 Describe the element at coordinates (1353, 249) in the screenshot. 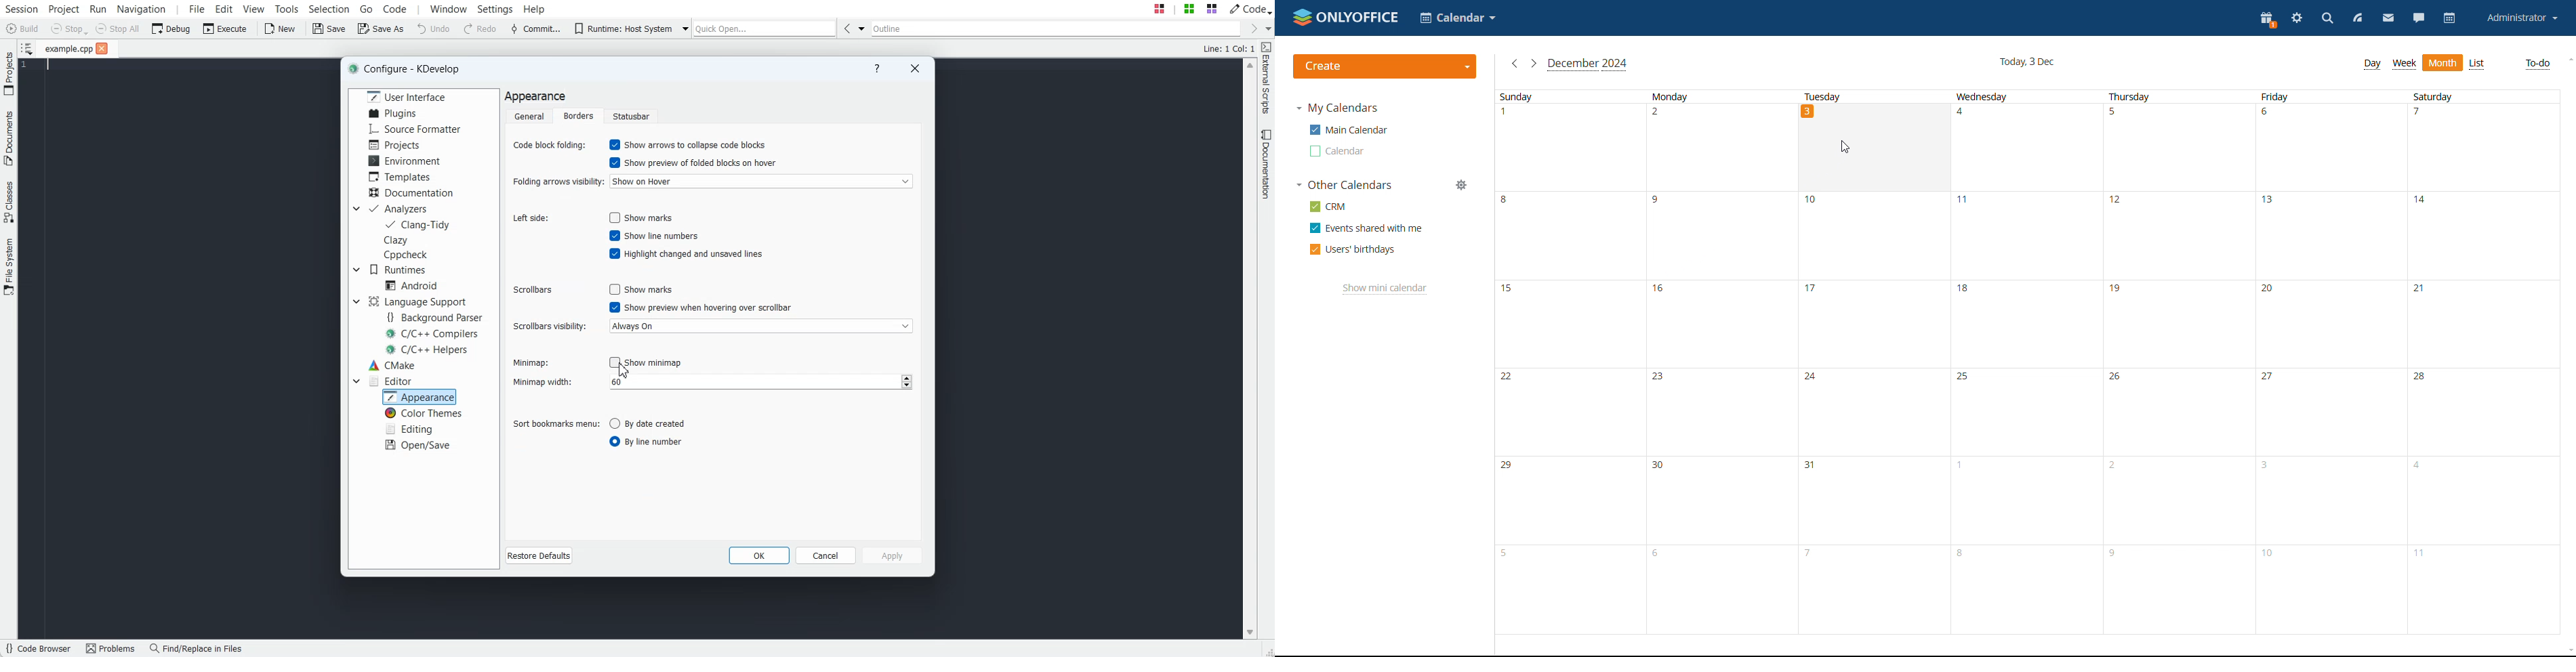

I see `users' birthdays` at that location.